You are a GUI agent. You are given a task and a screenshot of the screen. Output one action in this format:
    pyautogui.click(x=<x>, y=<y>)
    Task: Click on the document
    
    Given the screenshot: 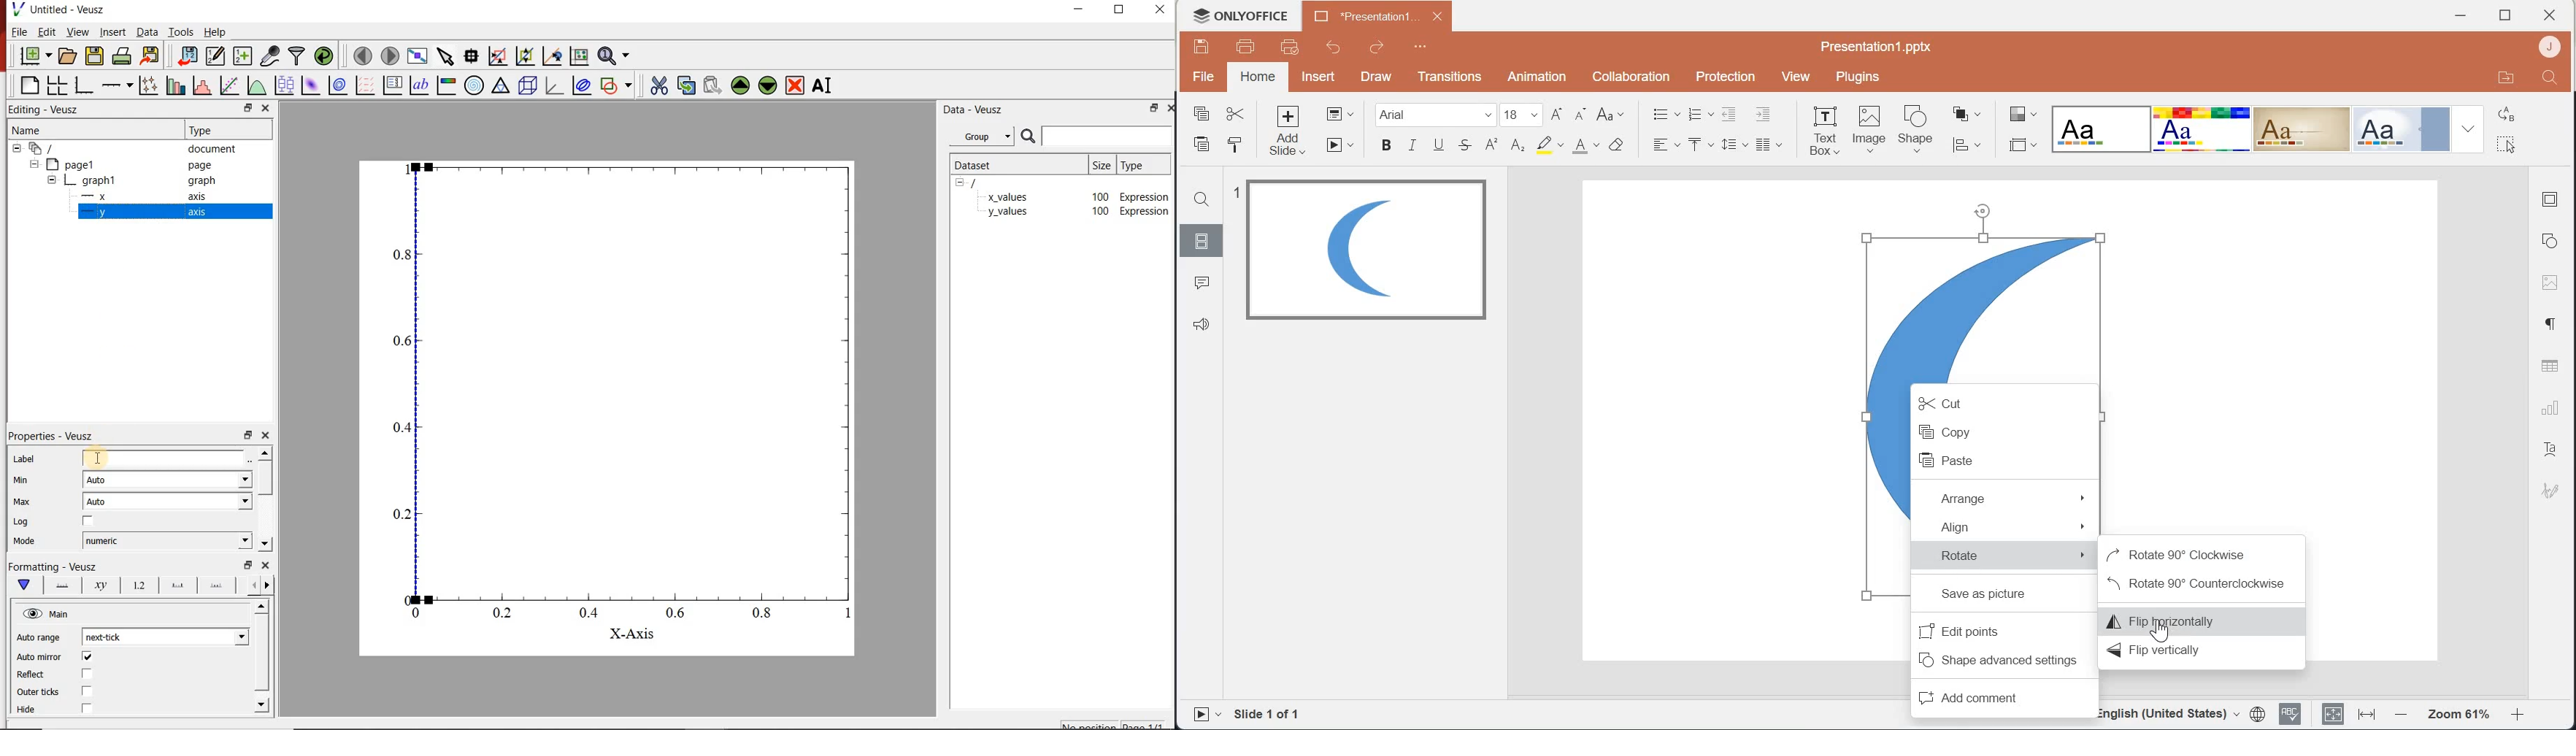 What is the action you would take?
    pyautogui.click(x=210, y=149)
    